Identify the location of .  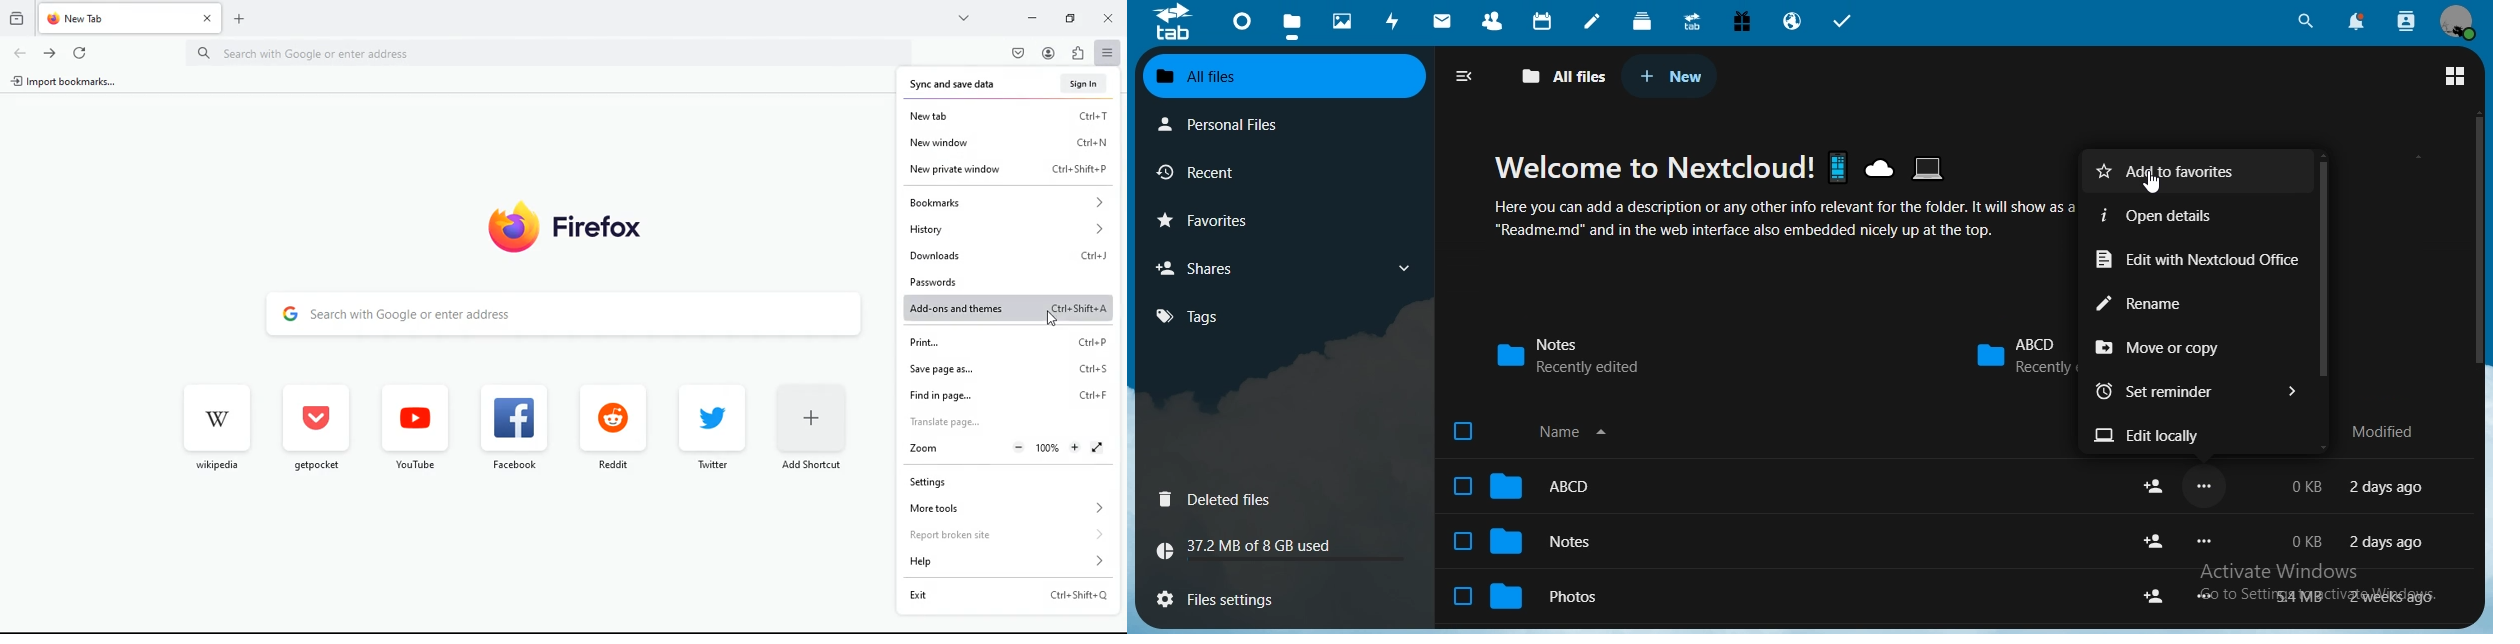
(2293, 390).